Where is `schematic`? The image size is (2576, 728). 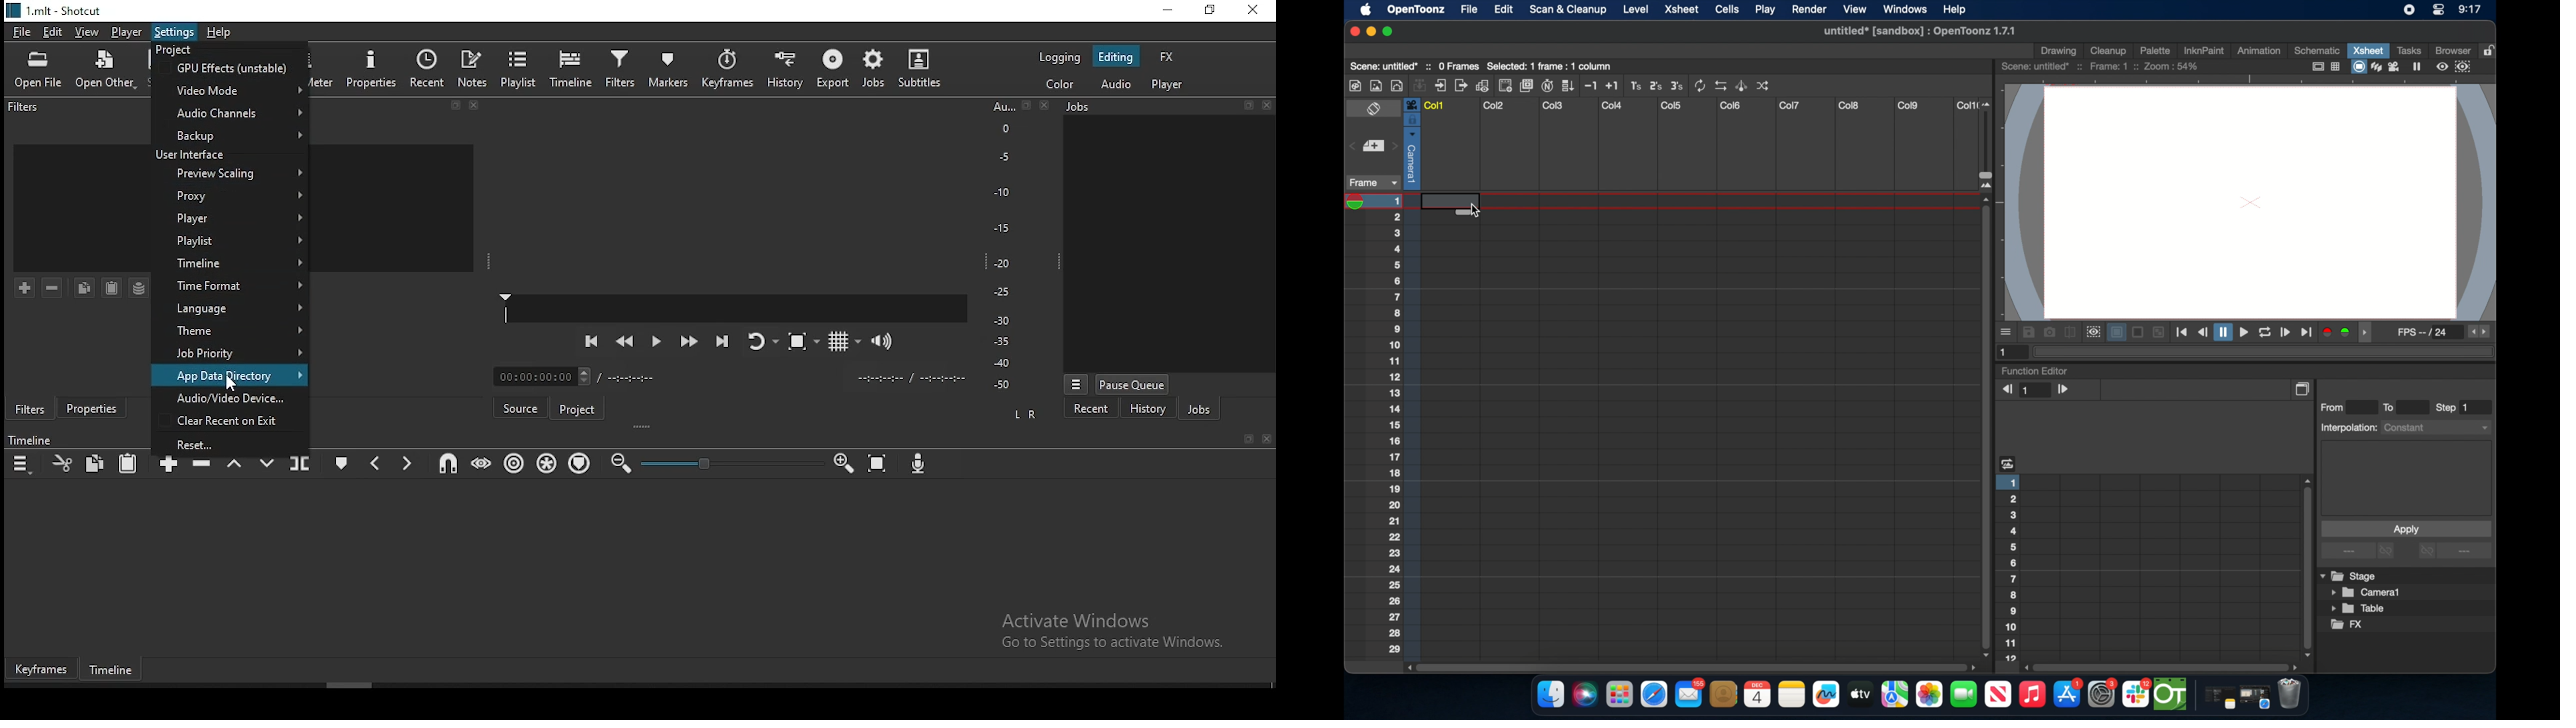
schematic is located at coordinates (2317, 50).